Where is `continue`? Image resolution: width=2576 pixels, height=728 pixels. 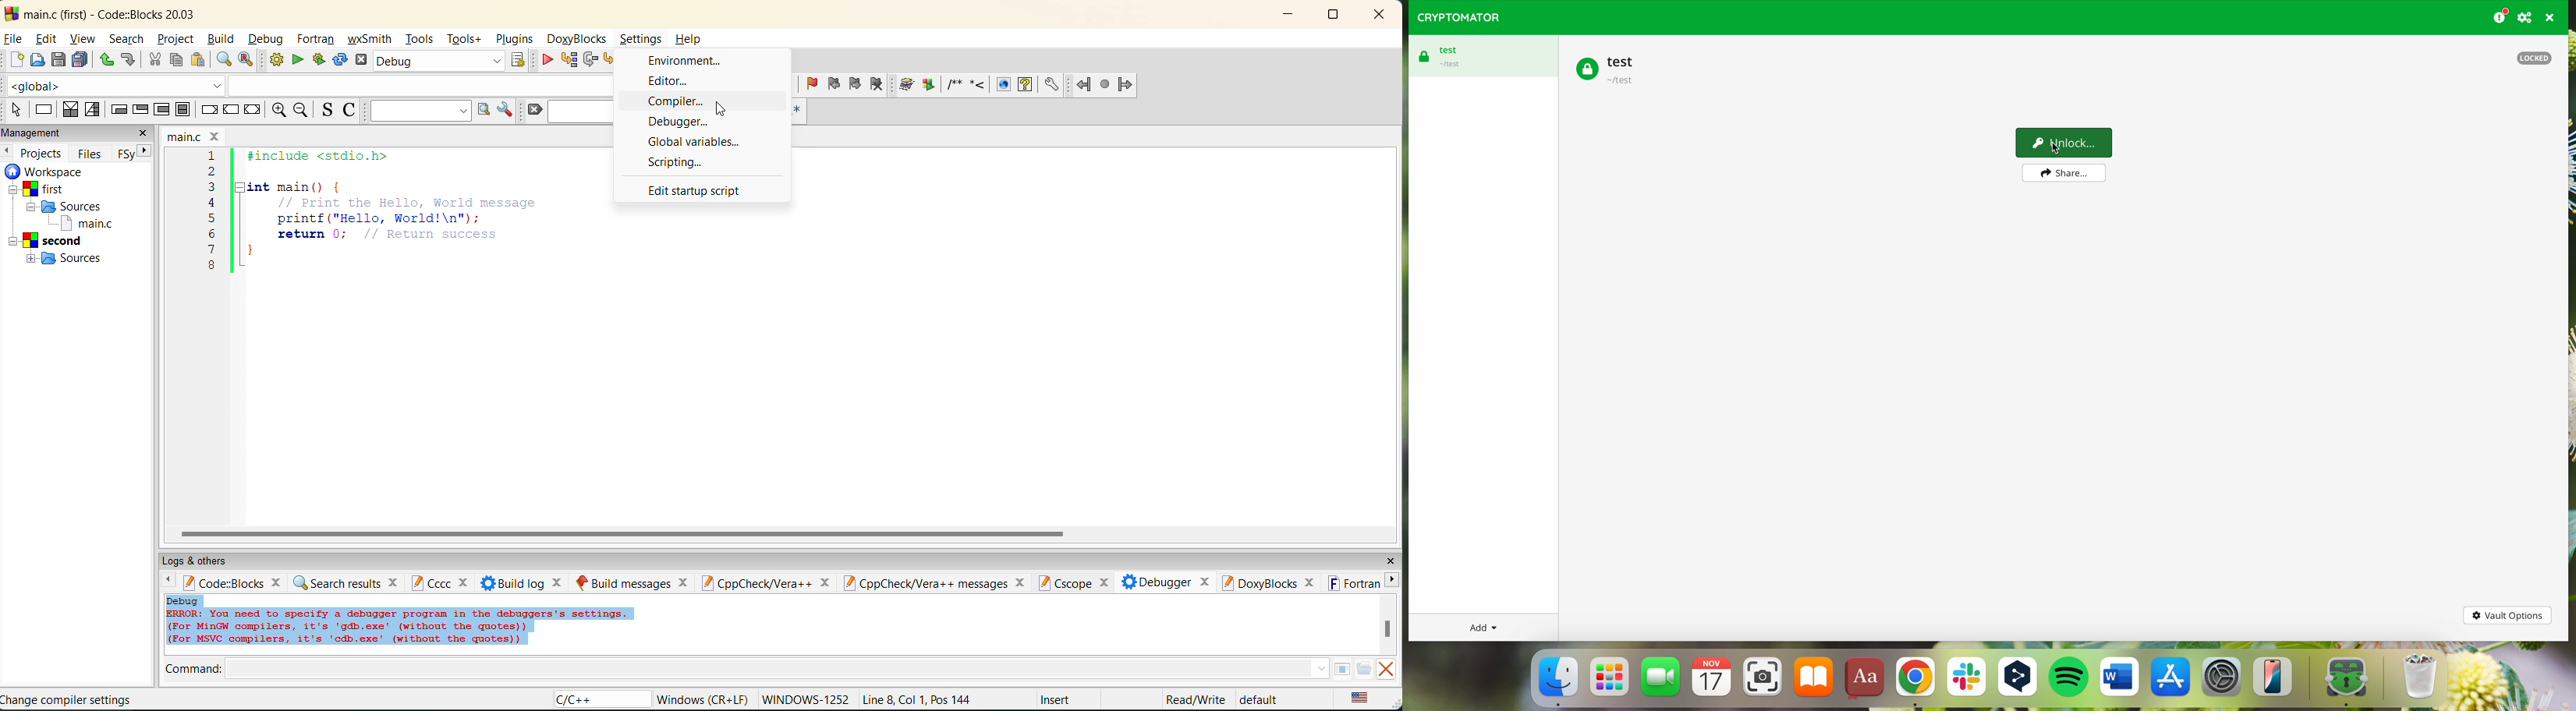
continue is located at coordinates (232, 108).